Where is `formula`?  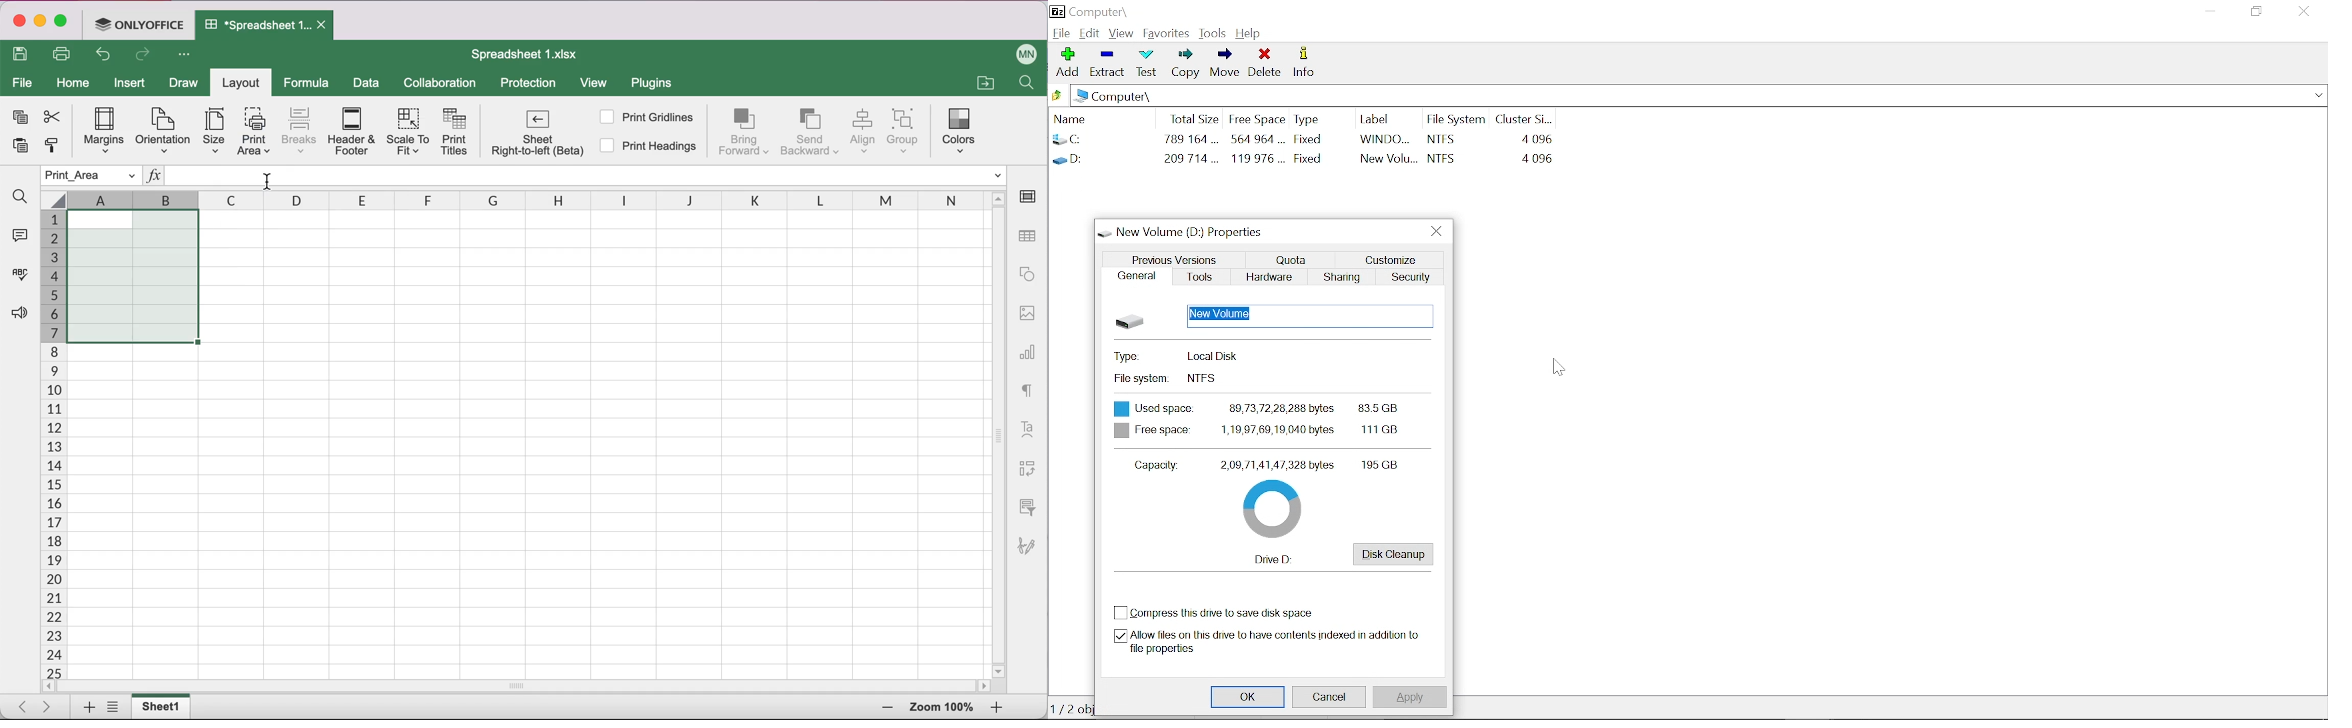 formula is located at coordinates (309, 83).